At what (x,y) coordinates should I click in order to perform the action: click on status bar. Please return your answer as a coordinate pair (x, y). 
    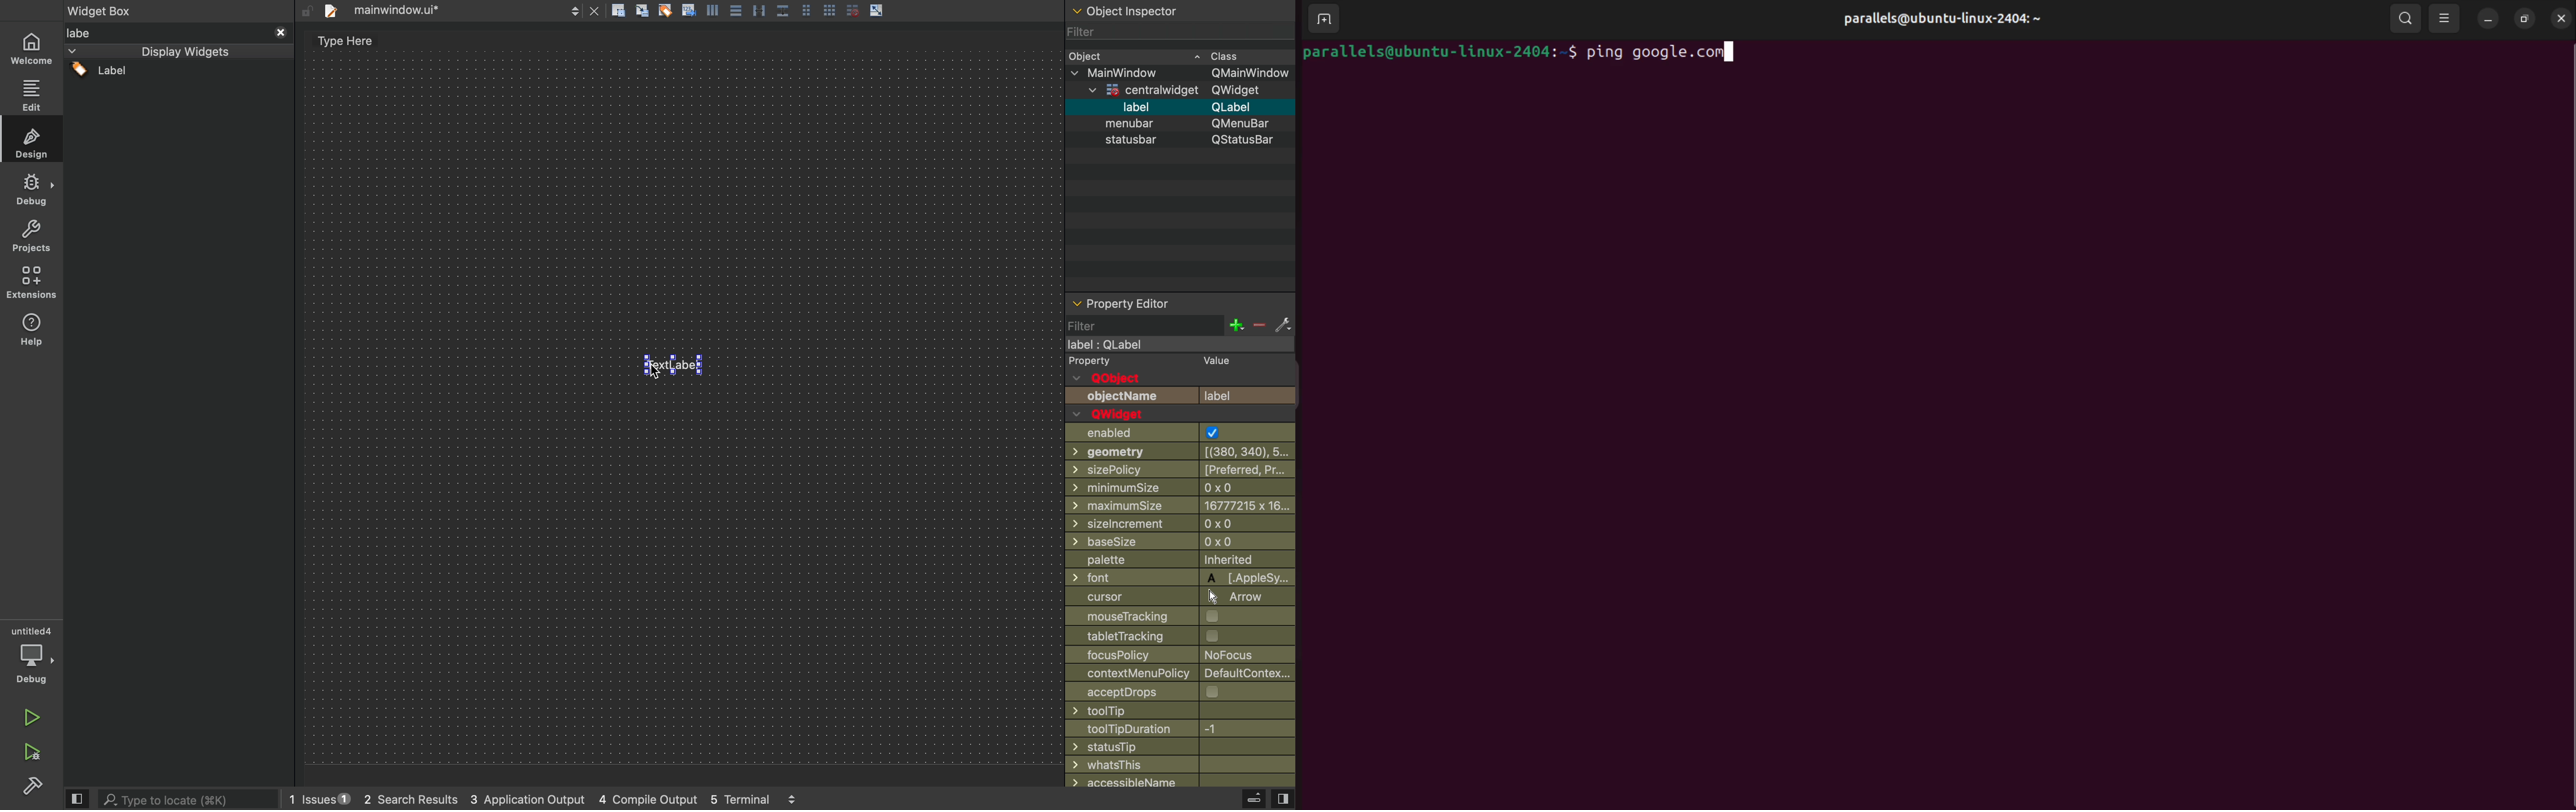
    Looking at the image, I should click on (1181, 124).